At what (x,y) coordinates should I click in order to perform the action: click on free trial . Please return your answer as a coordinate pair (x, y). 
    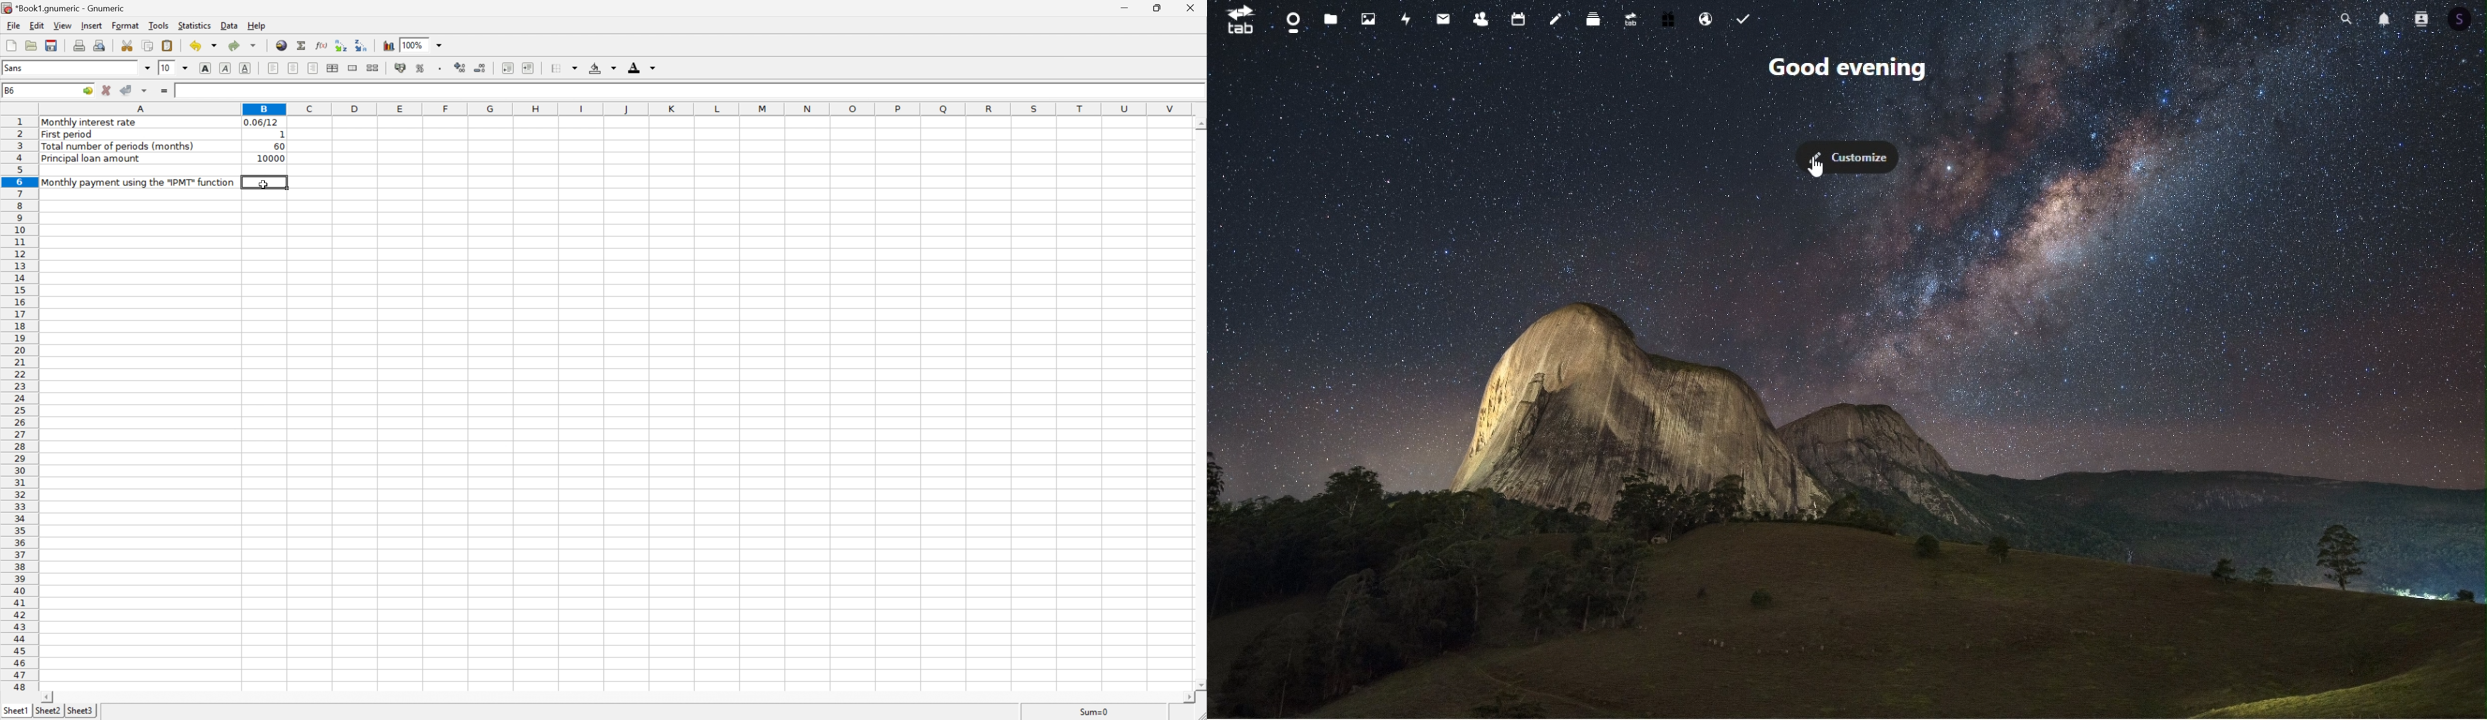
    Looking at the image, I should click on (1670, 20).